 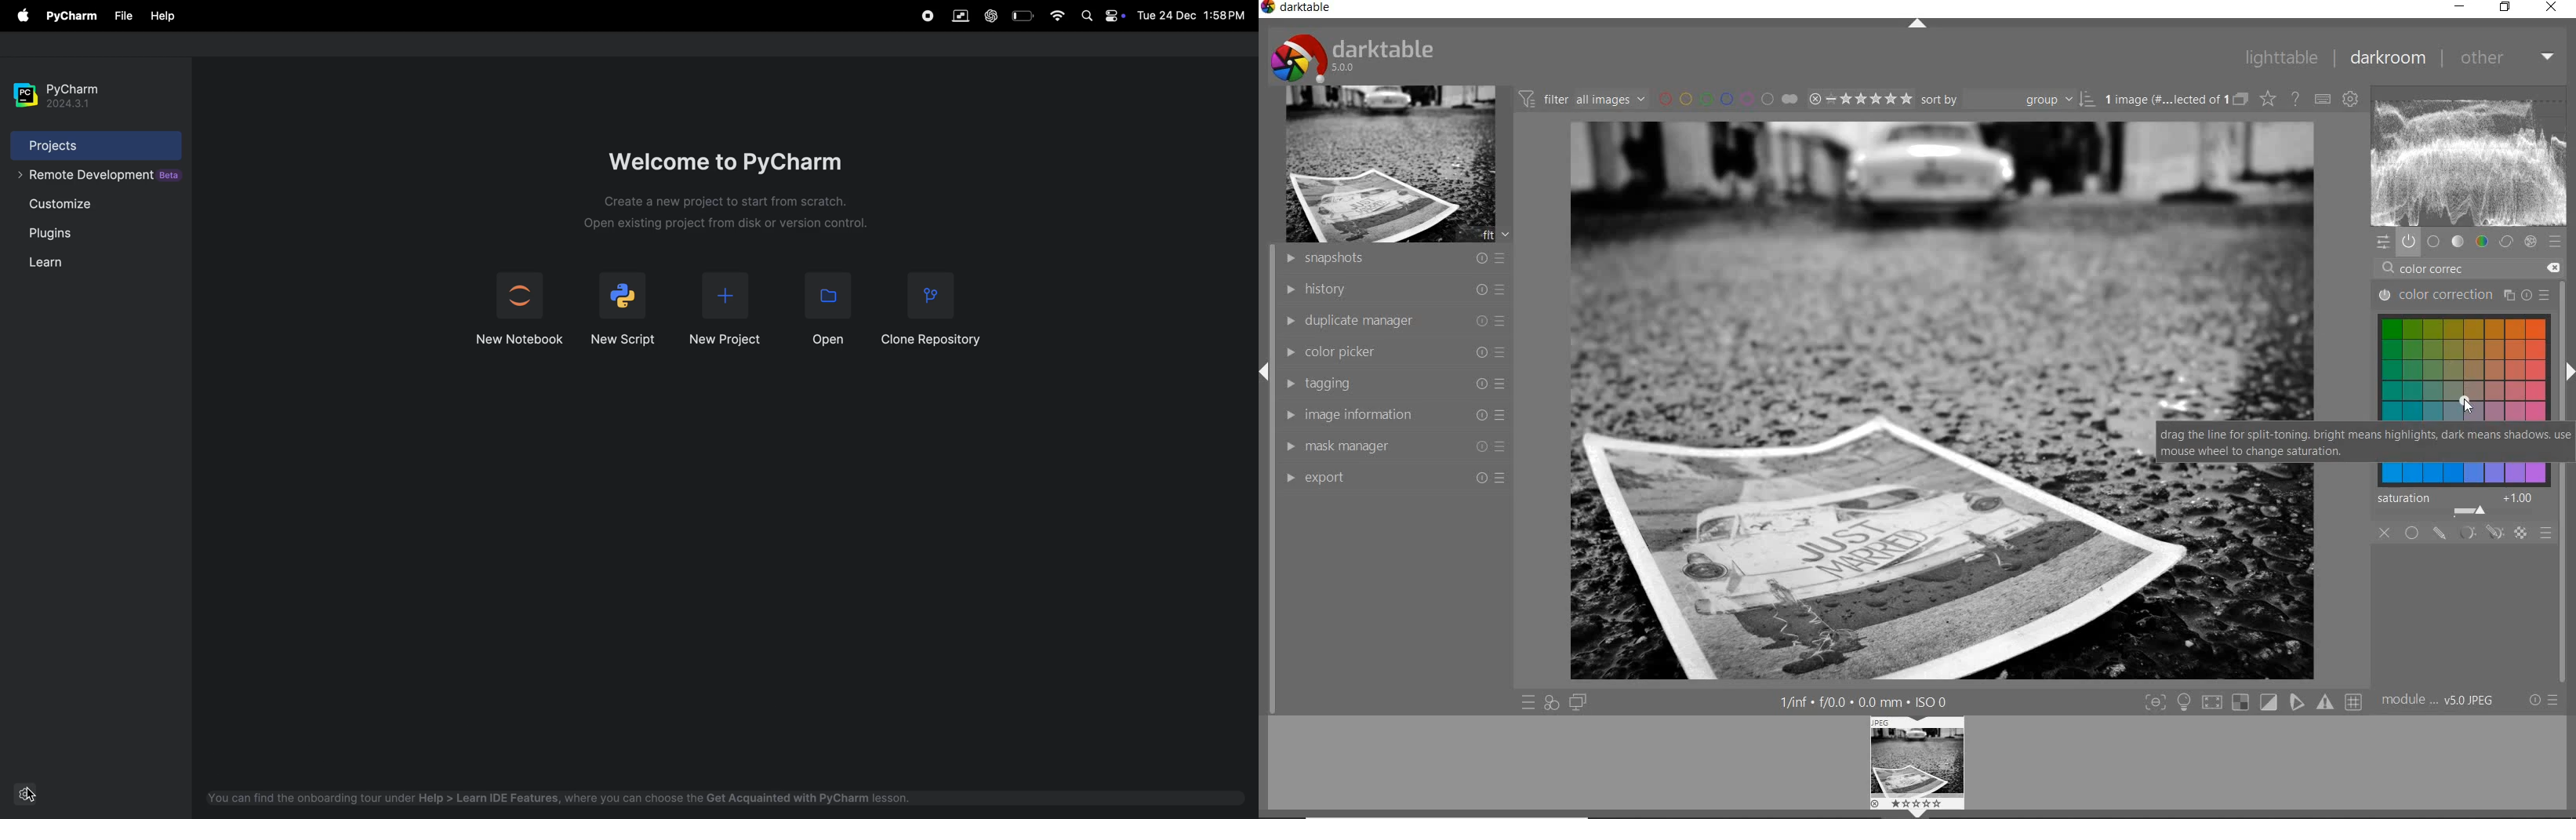 I want to click on snapshots, so click(x=1393, y=260).